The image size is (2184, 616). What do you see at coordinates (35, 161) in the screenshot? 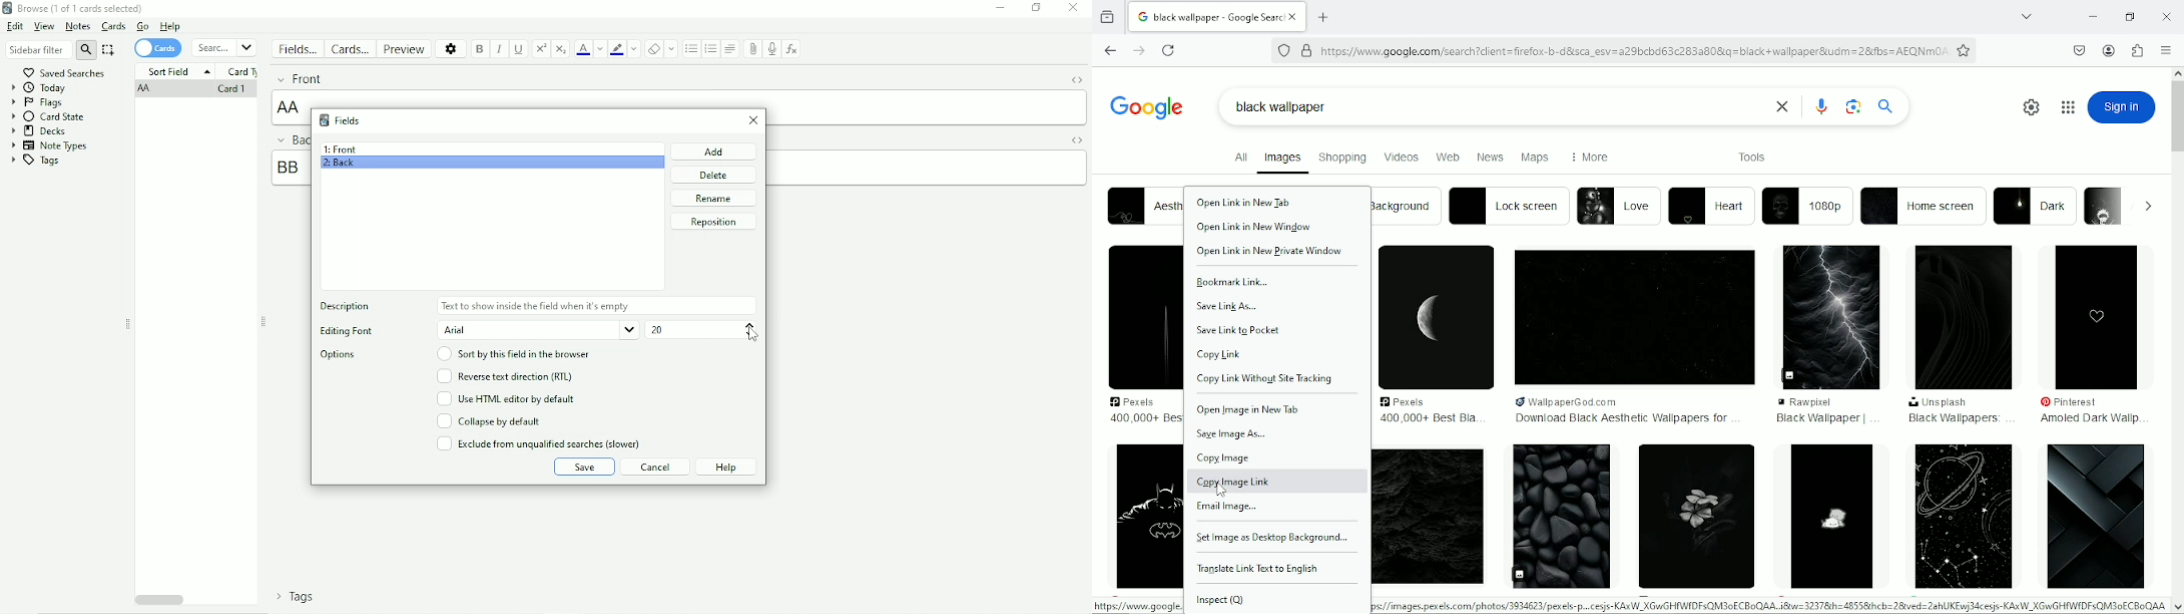
I see `Tags` at bounding box center [35, 161].